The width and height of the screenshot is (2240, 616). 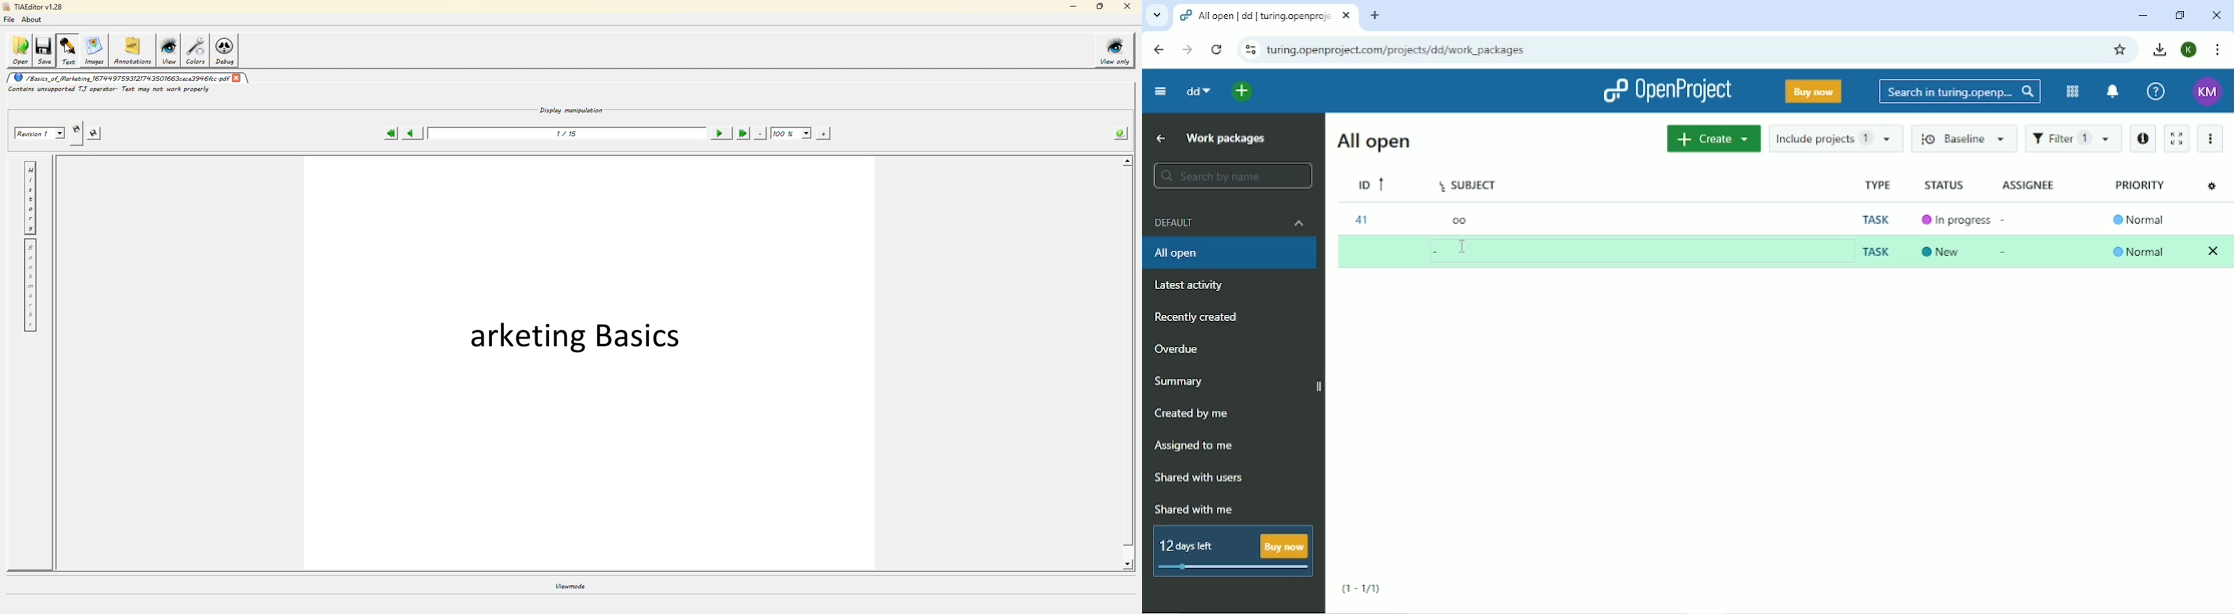 What do you see at coordinates (570, 585) in the screenshot?
I see `viewmode` at bounding box center [570, 585].